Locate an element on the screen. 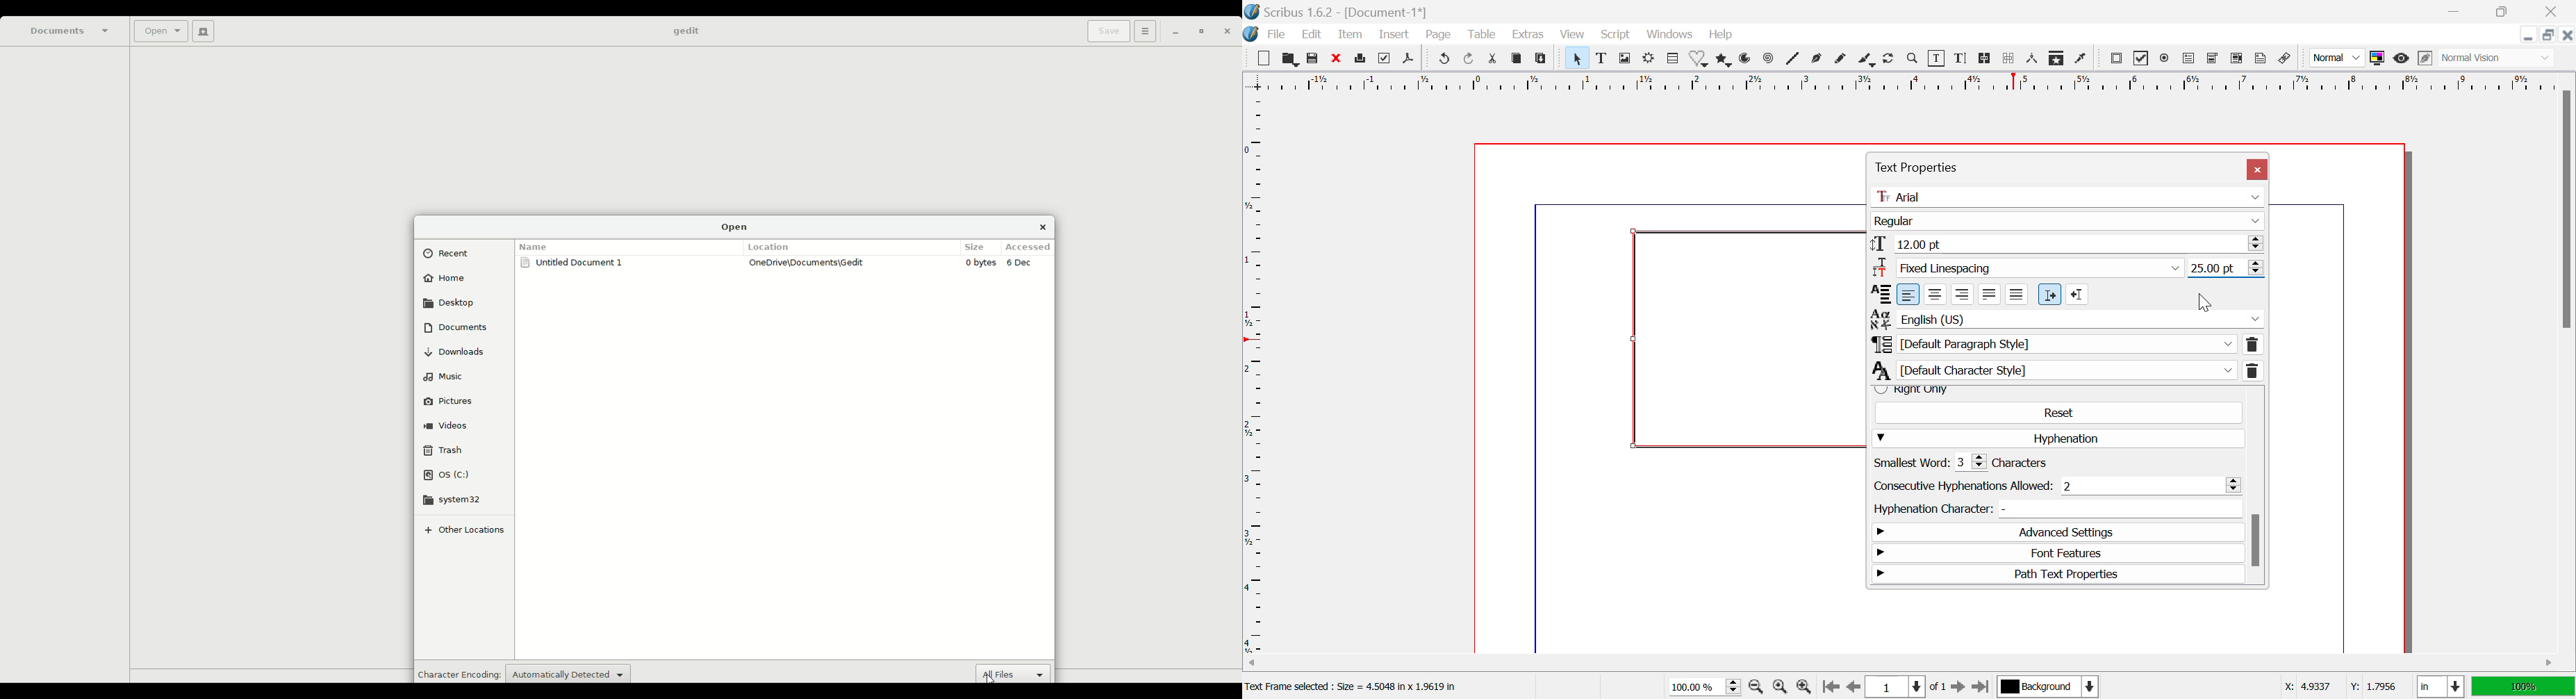 The height and width of the screenshot is (700, 2576). Text Frame selected : Size = 4.5048 in x 1.9619 in is located at coordinates (1357, 686).